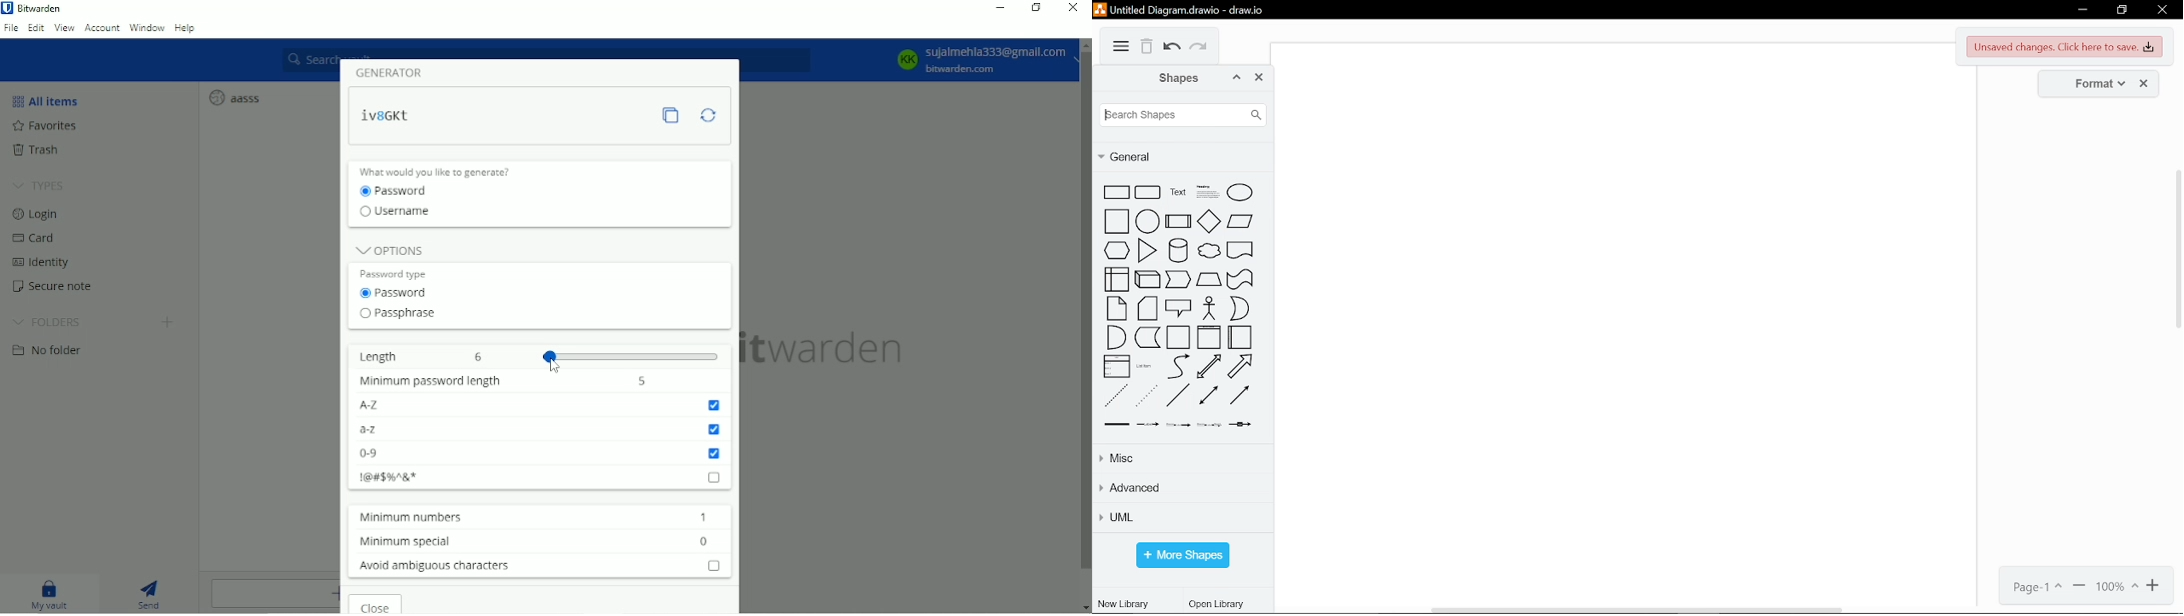  What do you see at coordinates (1182, 115) in the screenshot?
I see `search shapes` at bounding box center [1182, 115].